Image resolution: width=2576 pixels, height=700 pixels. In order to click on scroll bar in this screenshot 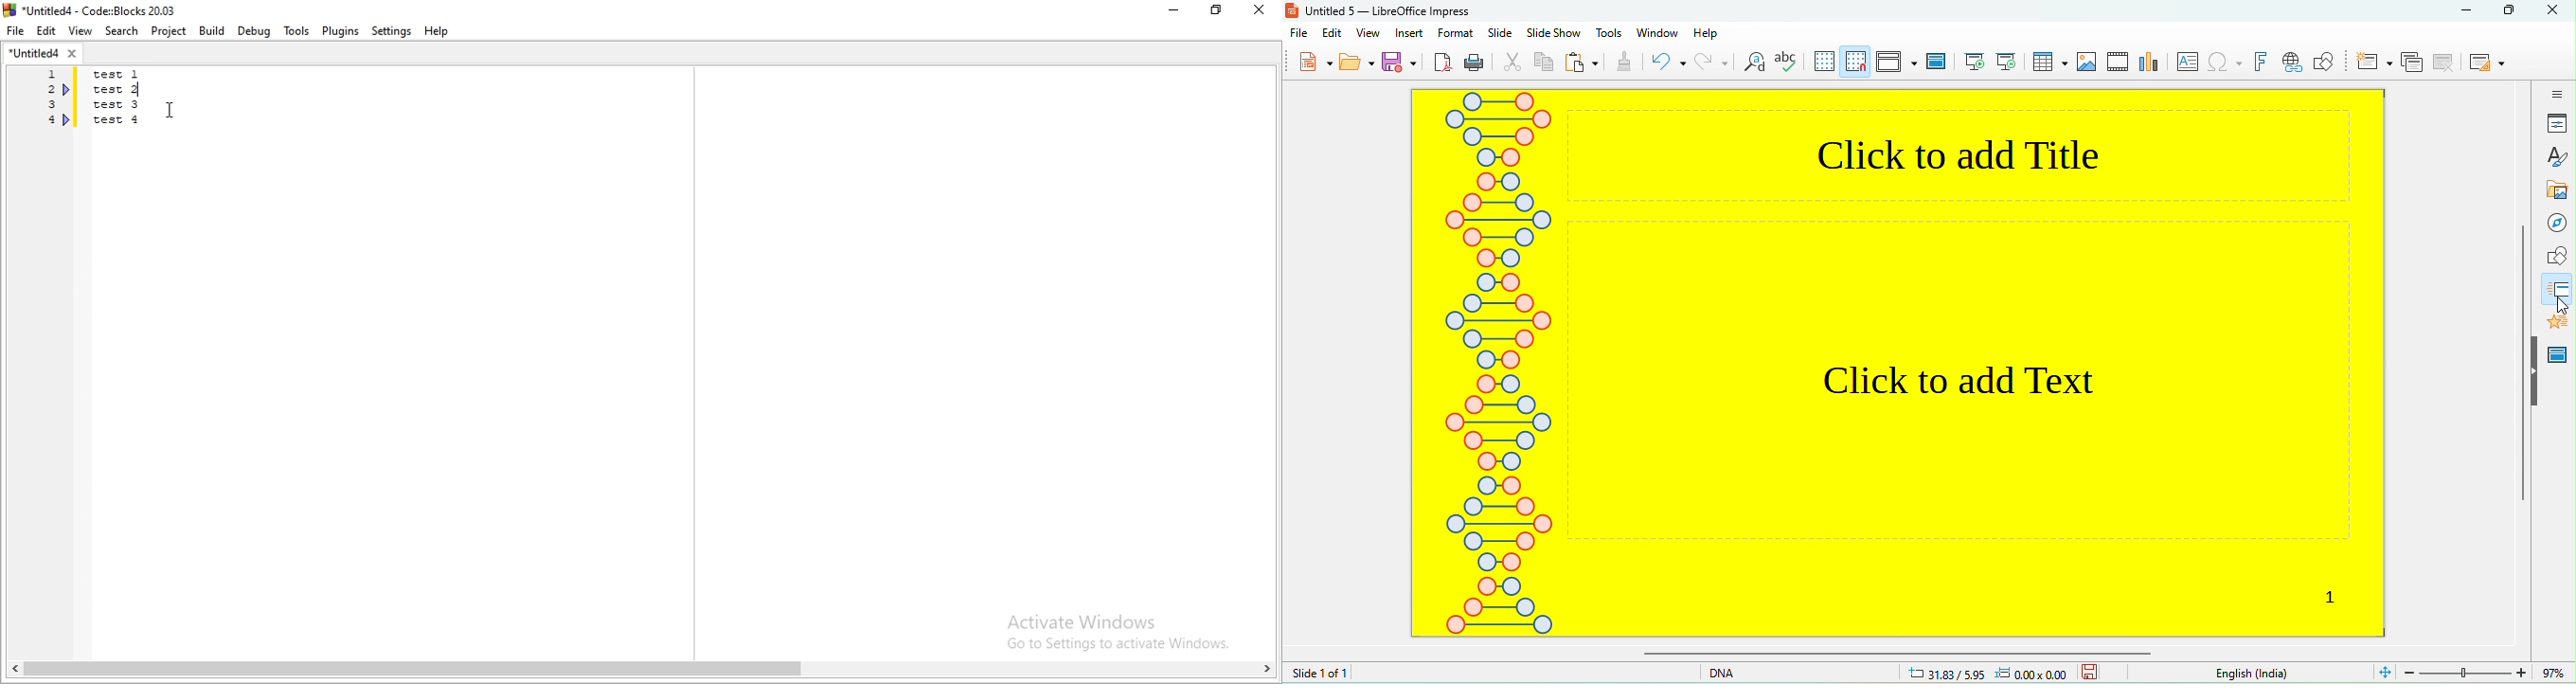, I will do `click(642, 671)`.